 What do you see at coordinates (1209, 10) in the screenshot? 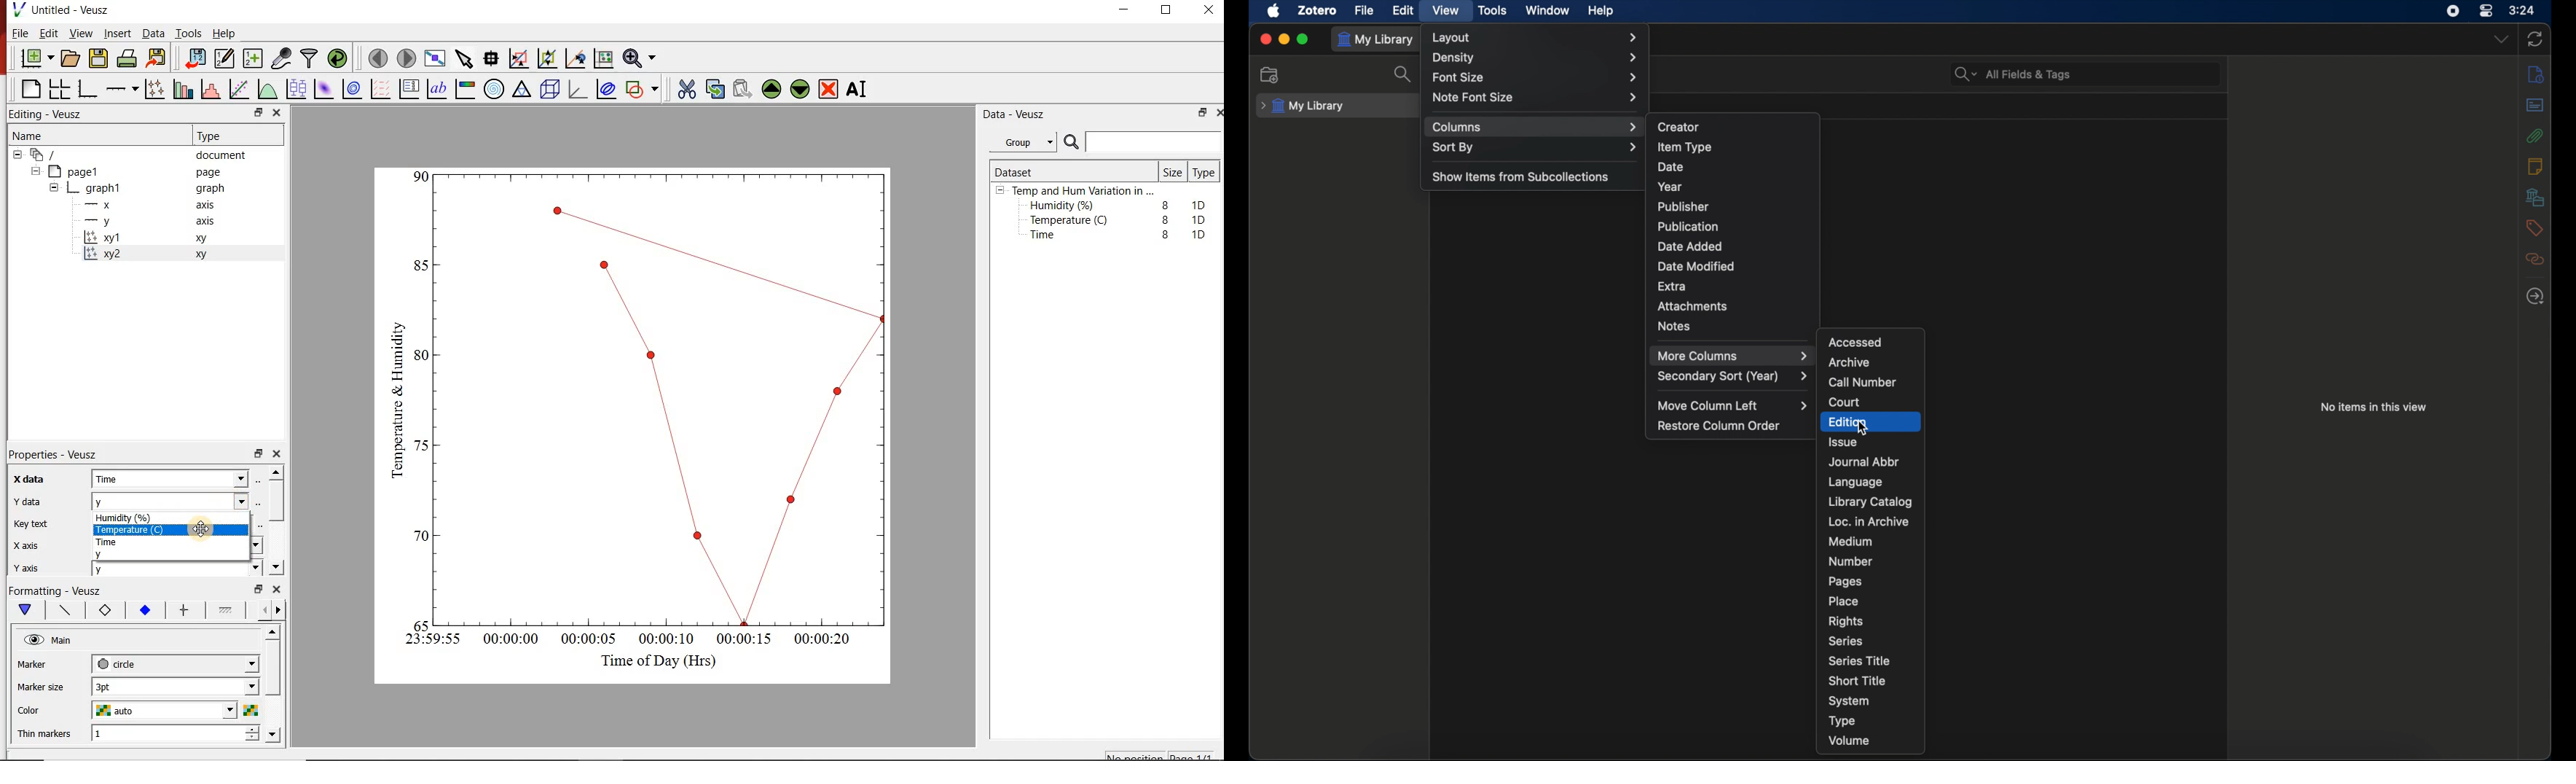
I see `close` at bounding box center [1209, 10].